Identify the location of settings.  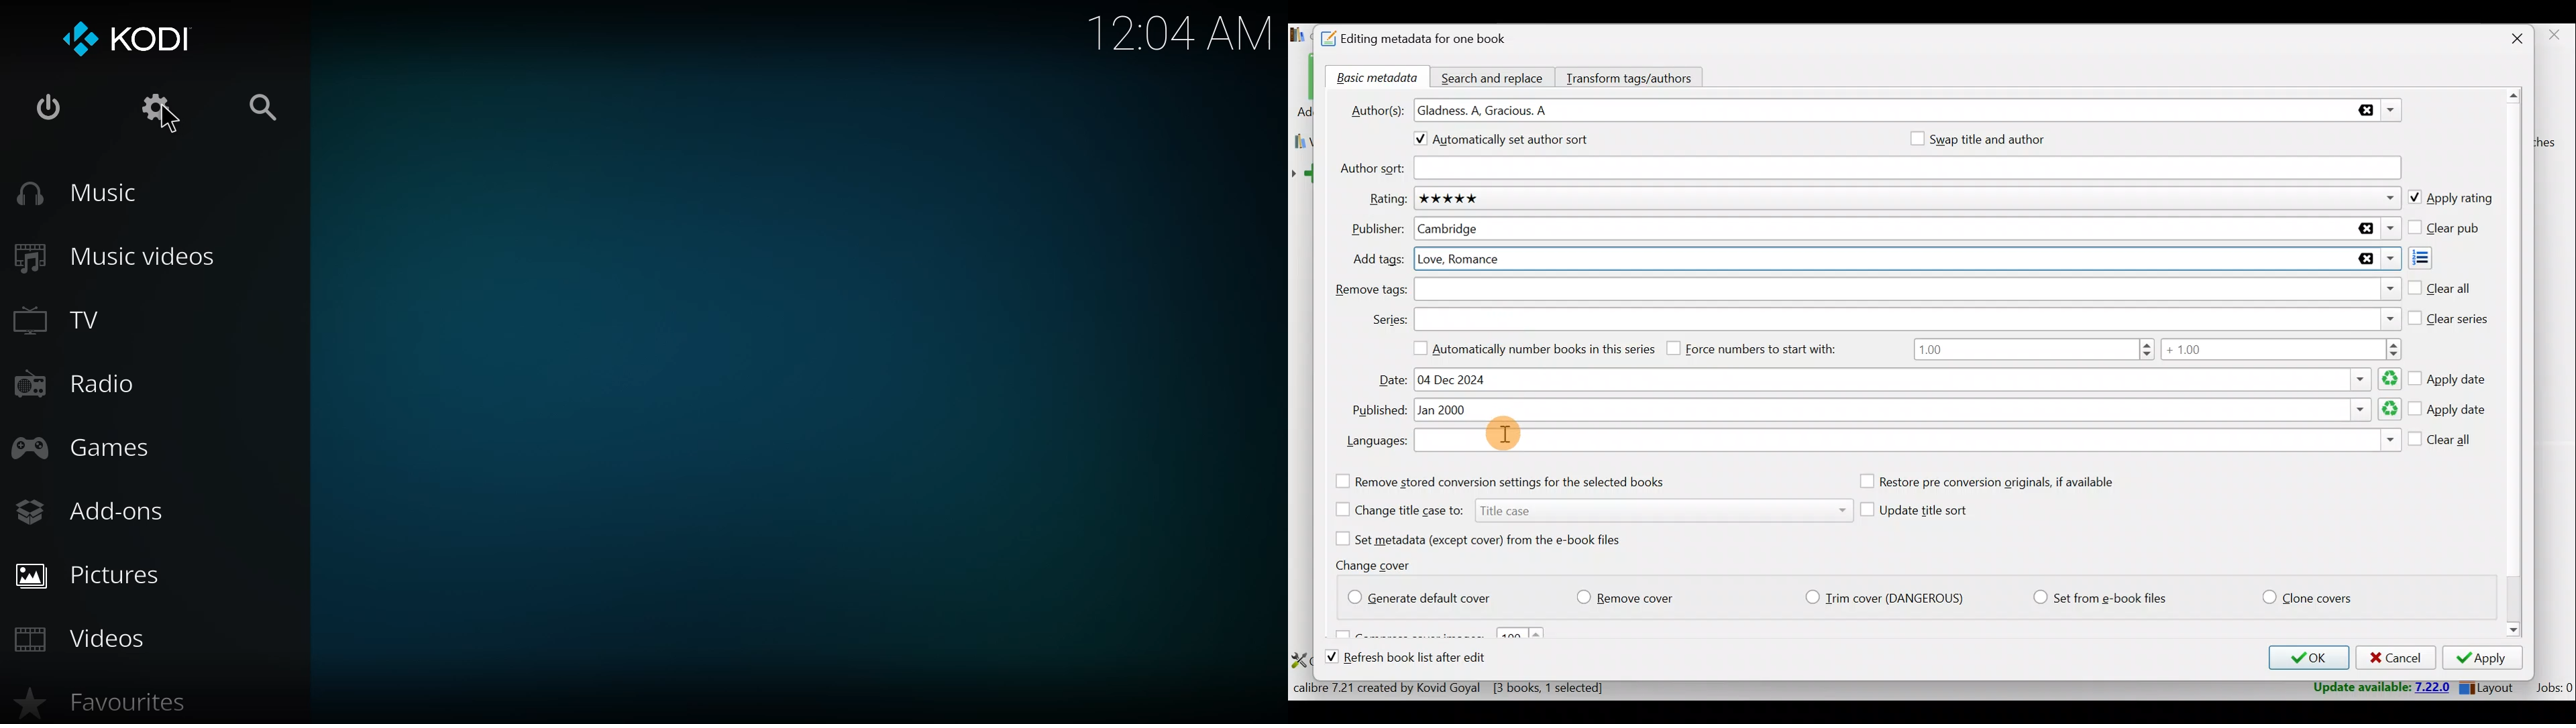
(158, 107).